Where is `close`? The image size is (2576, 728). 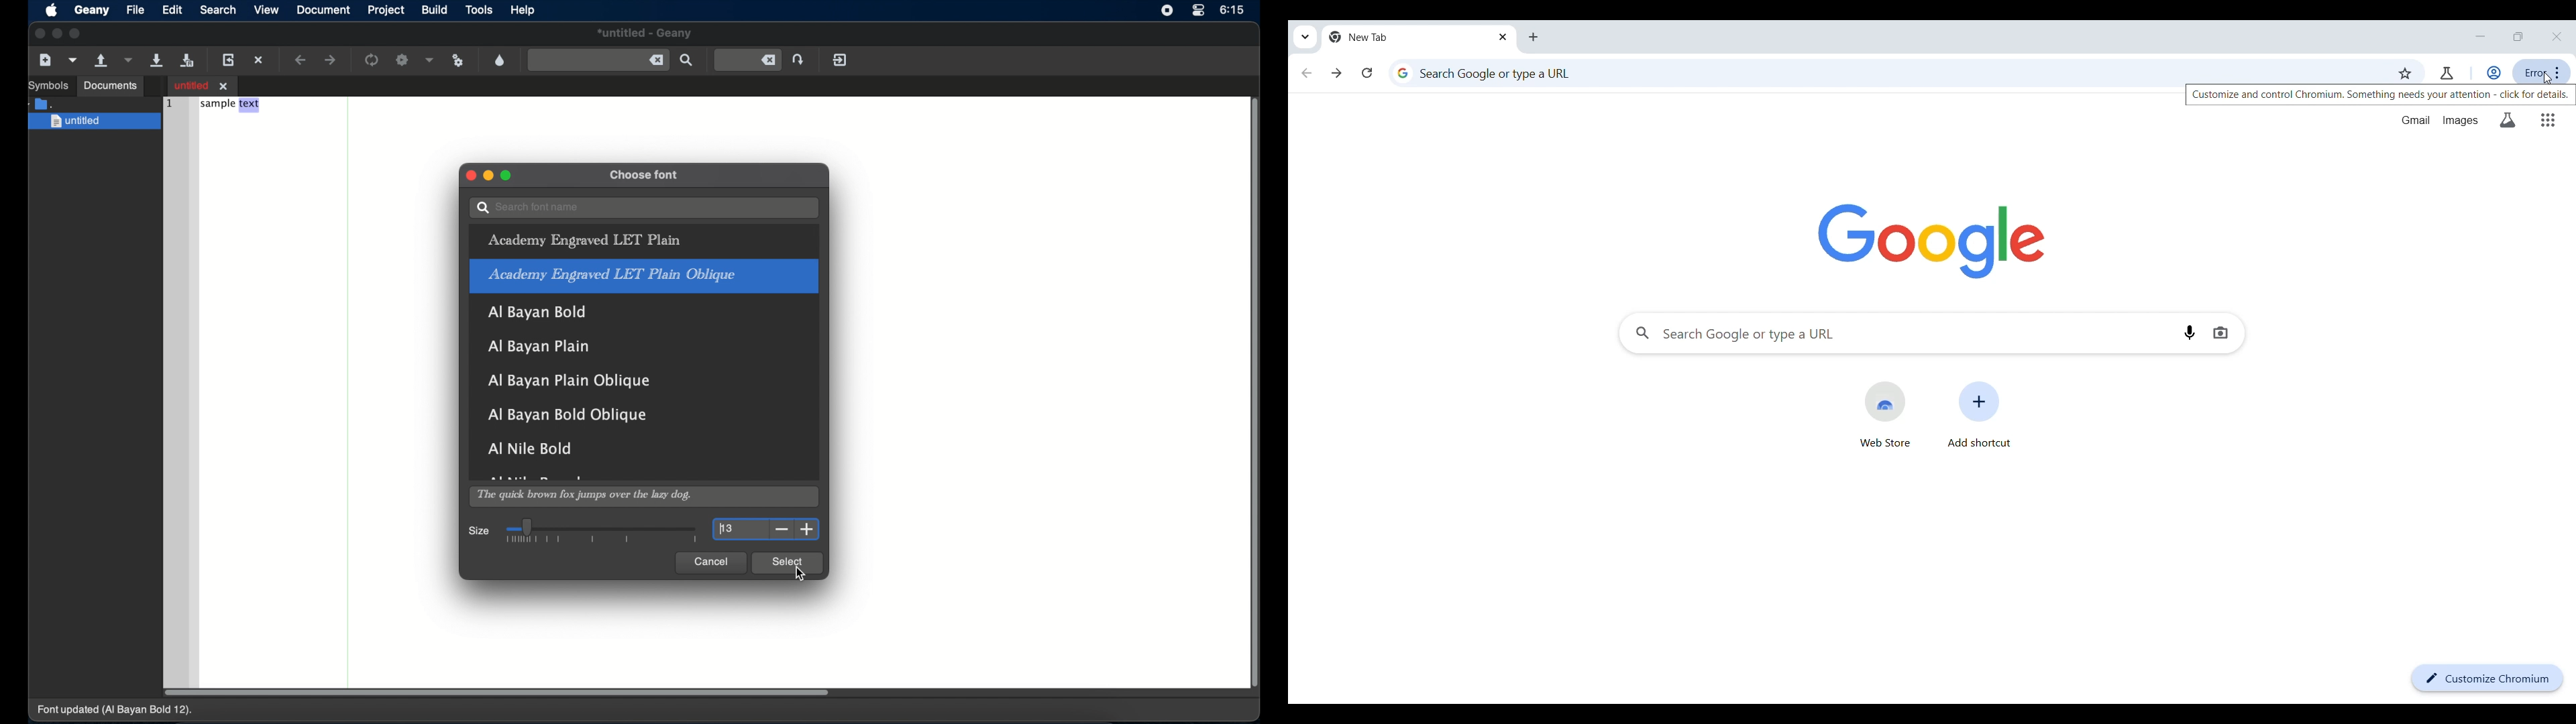 close is located at coordinates (469, 175).